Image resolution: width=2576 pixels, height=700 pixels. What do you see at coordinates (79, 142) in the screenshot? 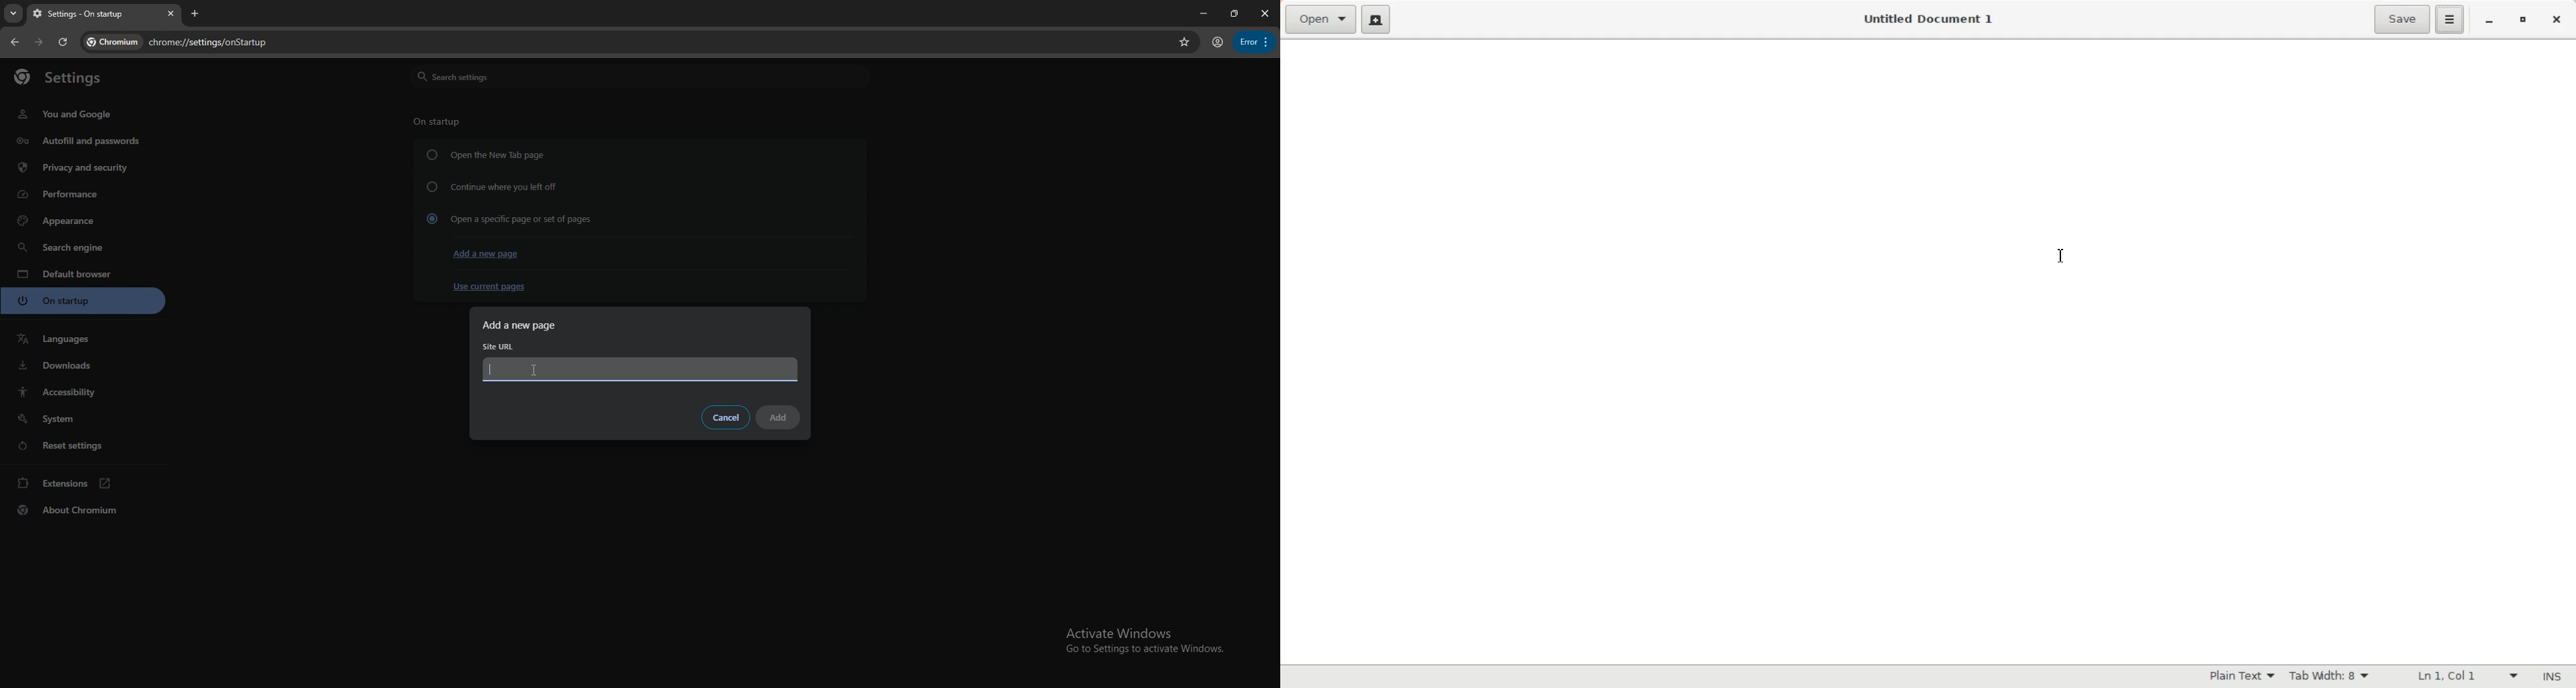
I see `autofill and passwords` at bounding box center [79, 142].